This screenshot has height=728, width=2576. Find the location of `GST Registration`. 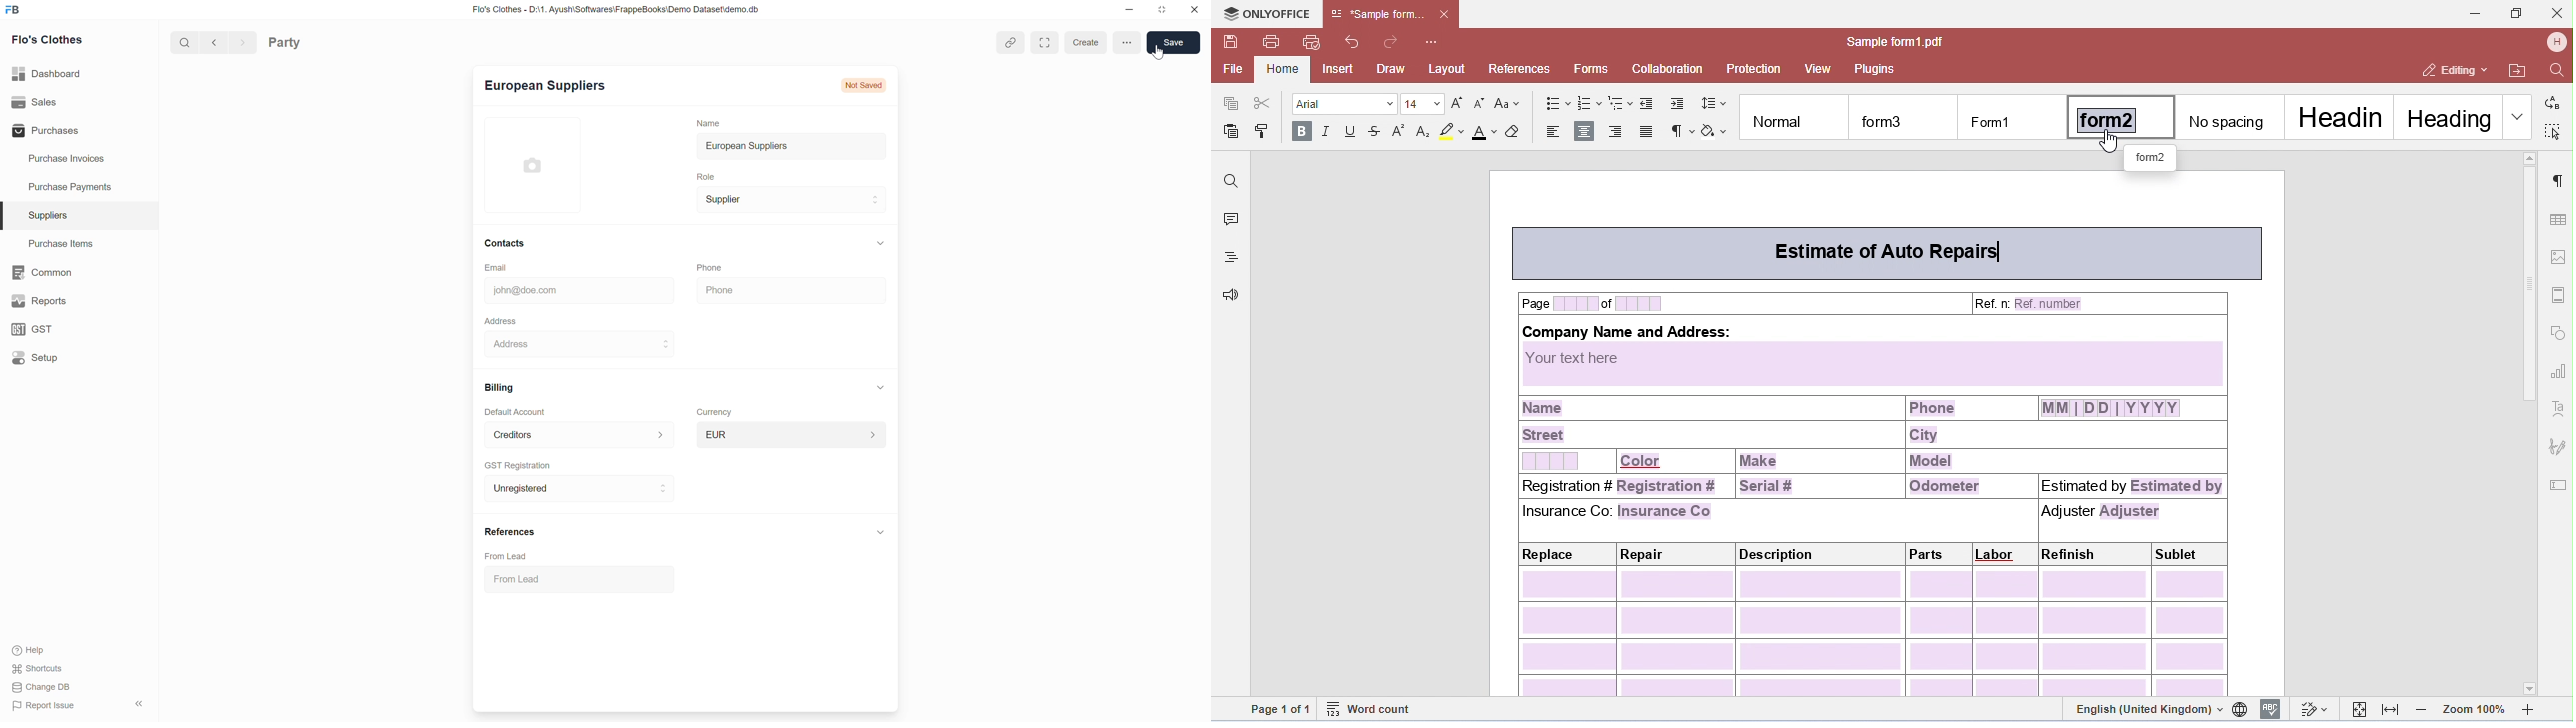

GST Registration is located at coordinates (523, 465).